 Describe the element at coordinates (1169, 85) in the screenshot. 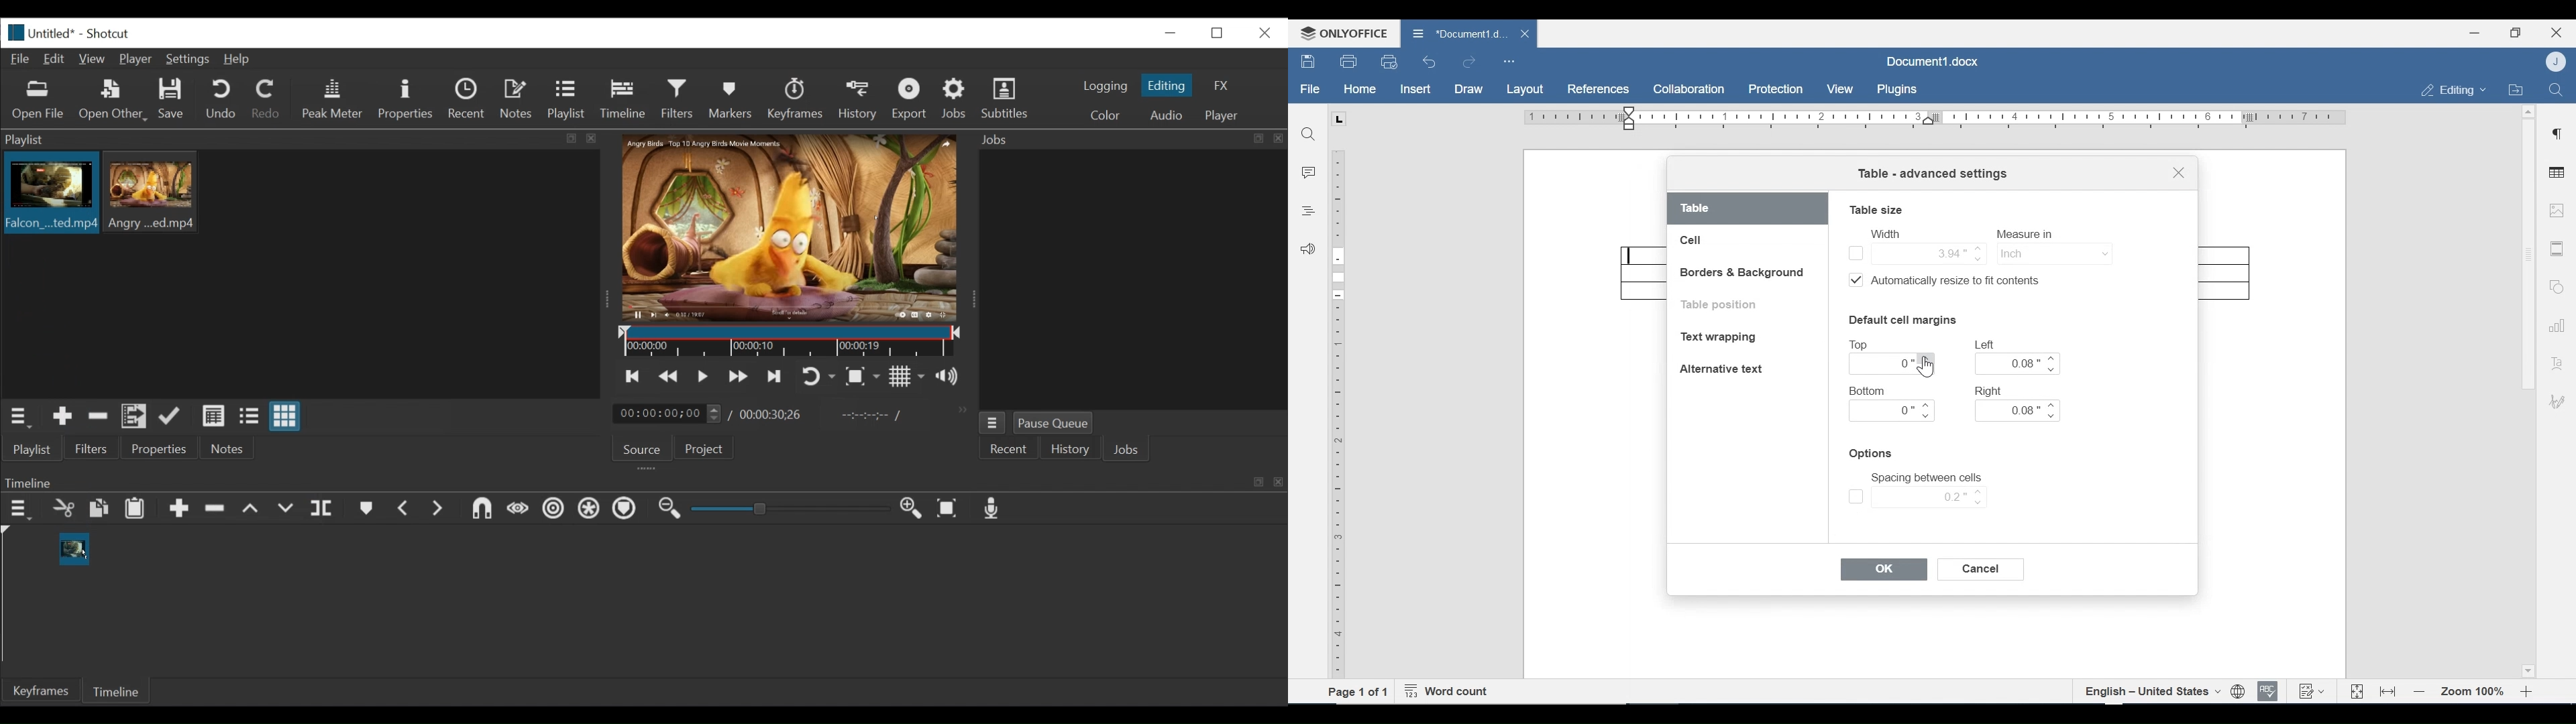

I see `Editing` at that location.